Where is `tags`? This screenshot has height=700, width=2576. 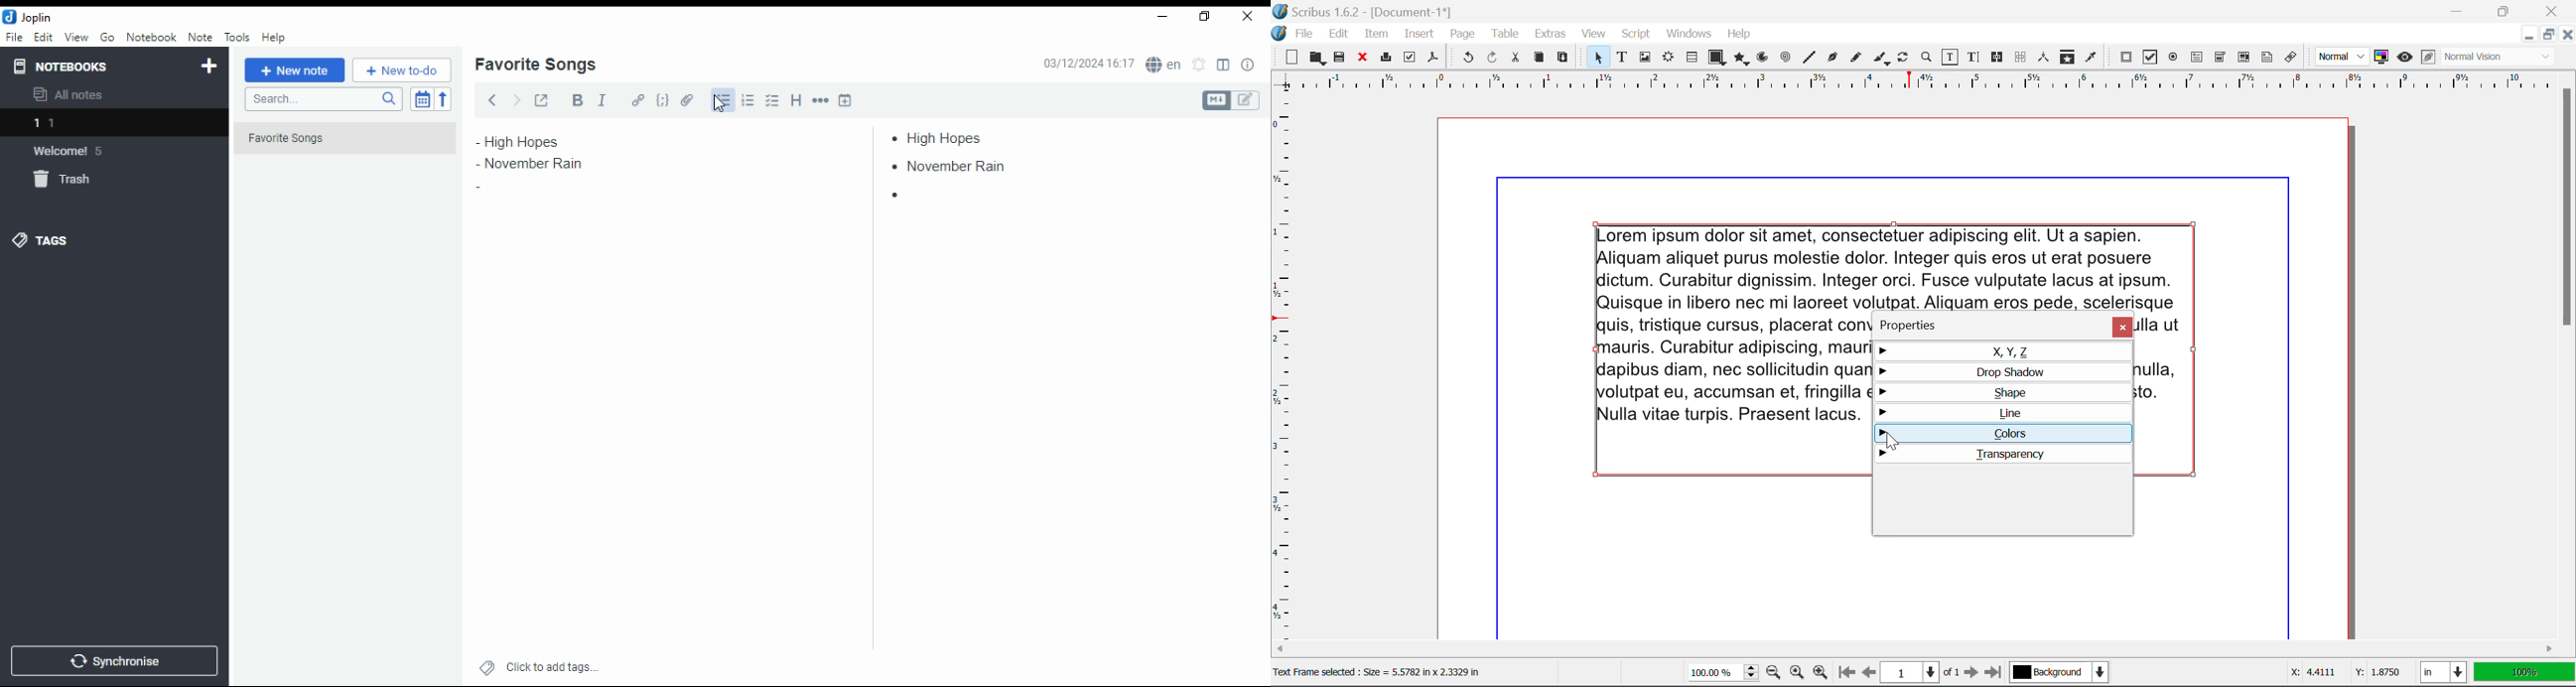
tags is located at coordinates (41, 239).